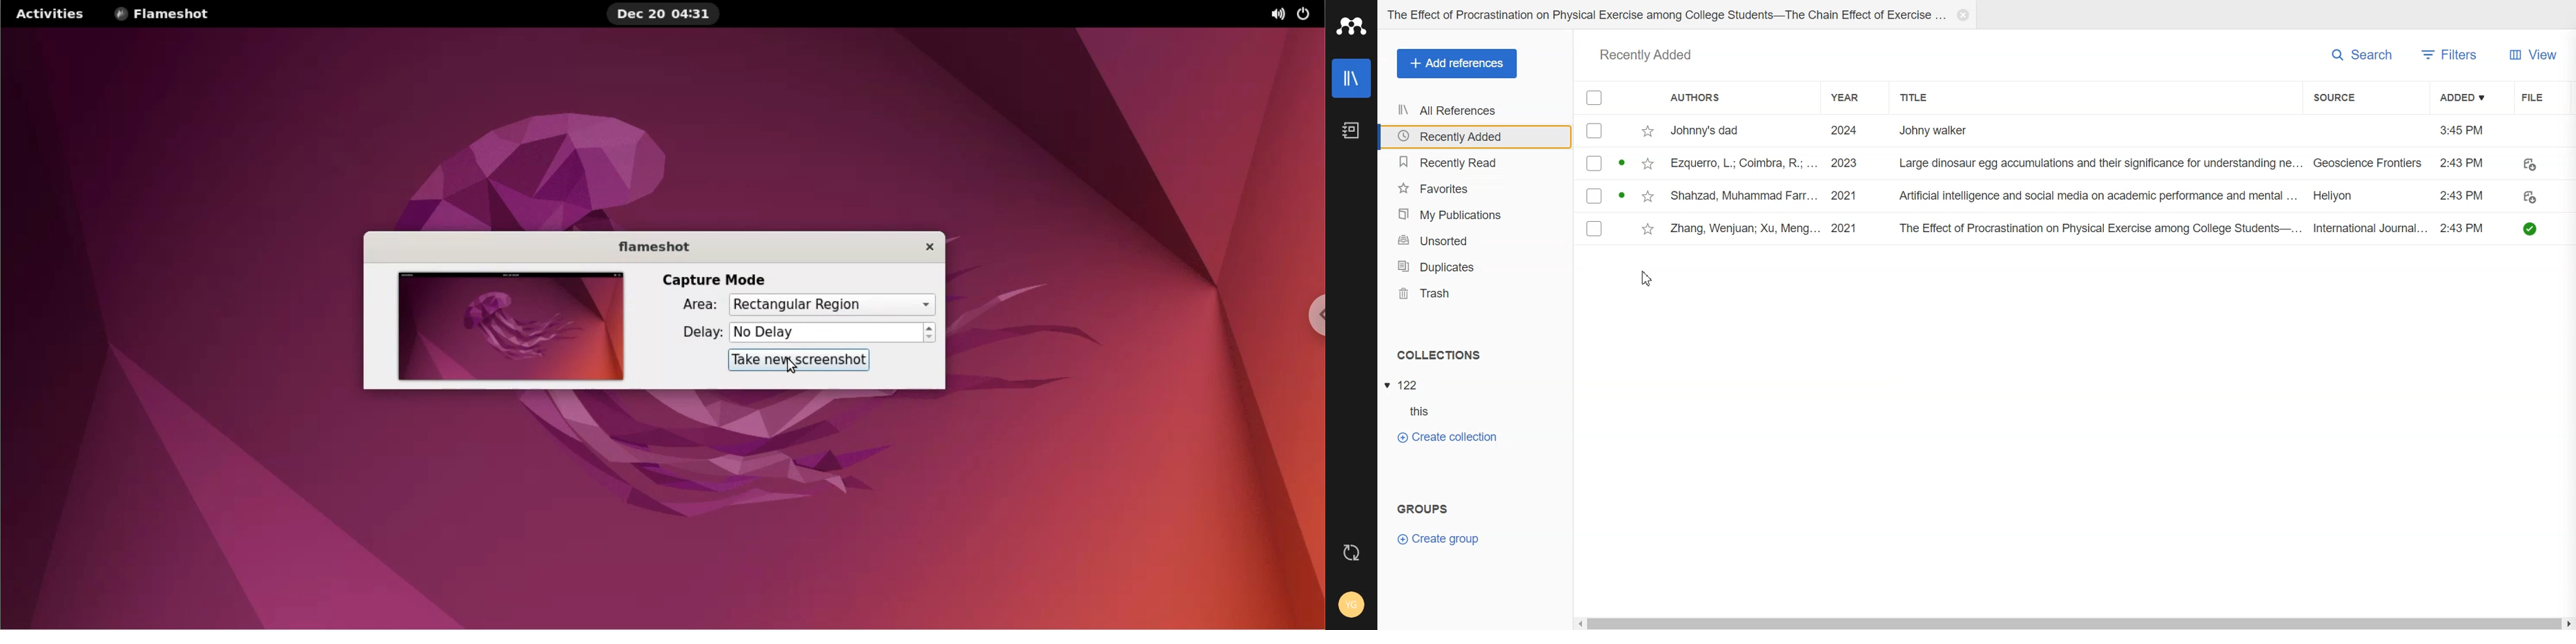  Describe the element at coordinates (699, 308) in the screenshot. I see `Area:` at that location.